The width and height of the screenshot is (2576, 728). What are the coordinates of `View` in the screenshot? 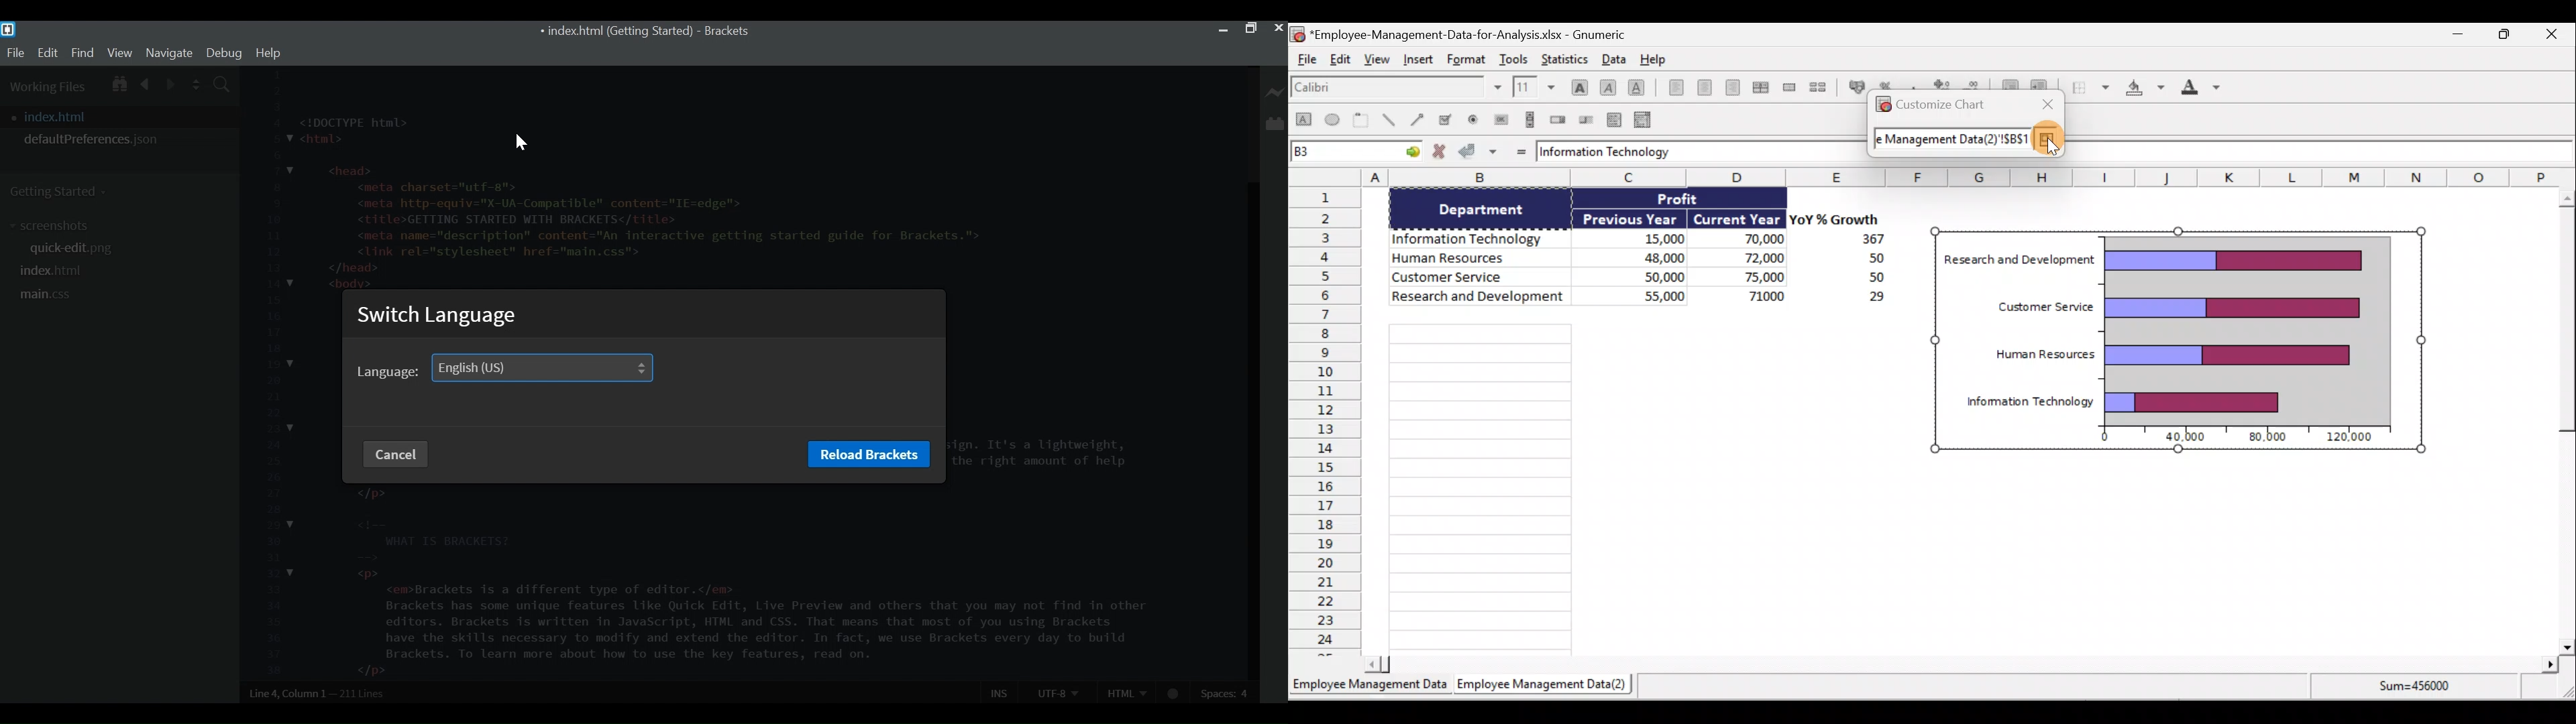 It's located at (120, 52).